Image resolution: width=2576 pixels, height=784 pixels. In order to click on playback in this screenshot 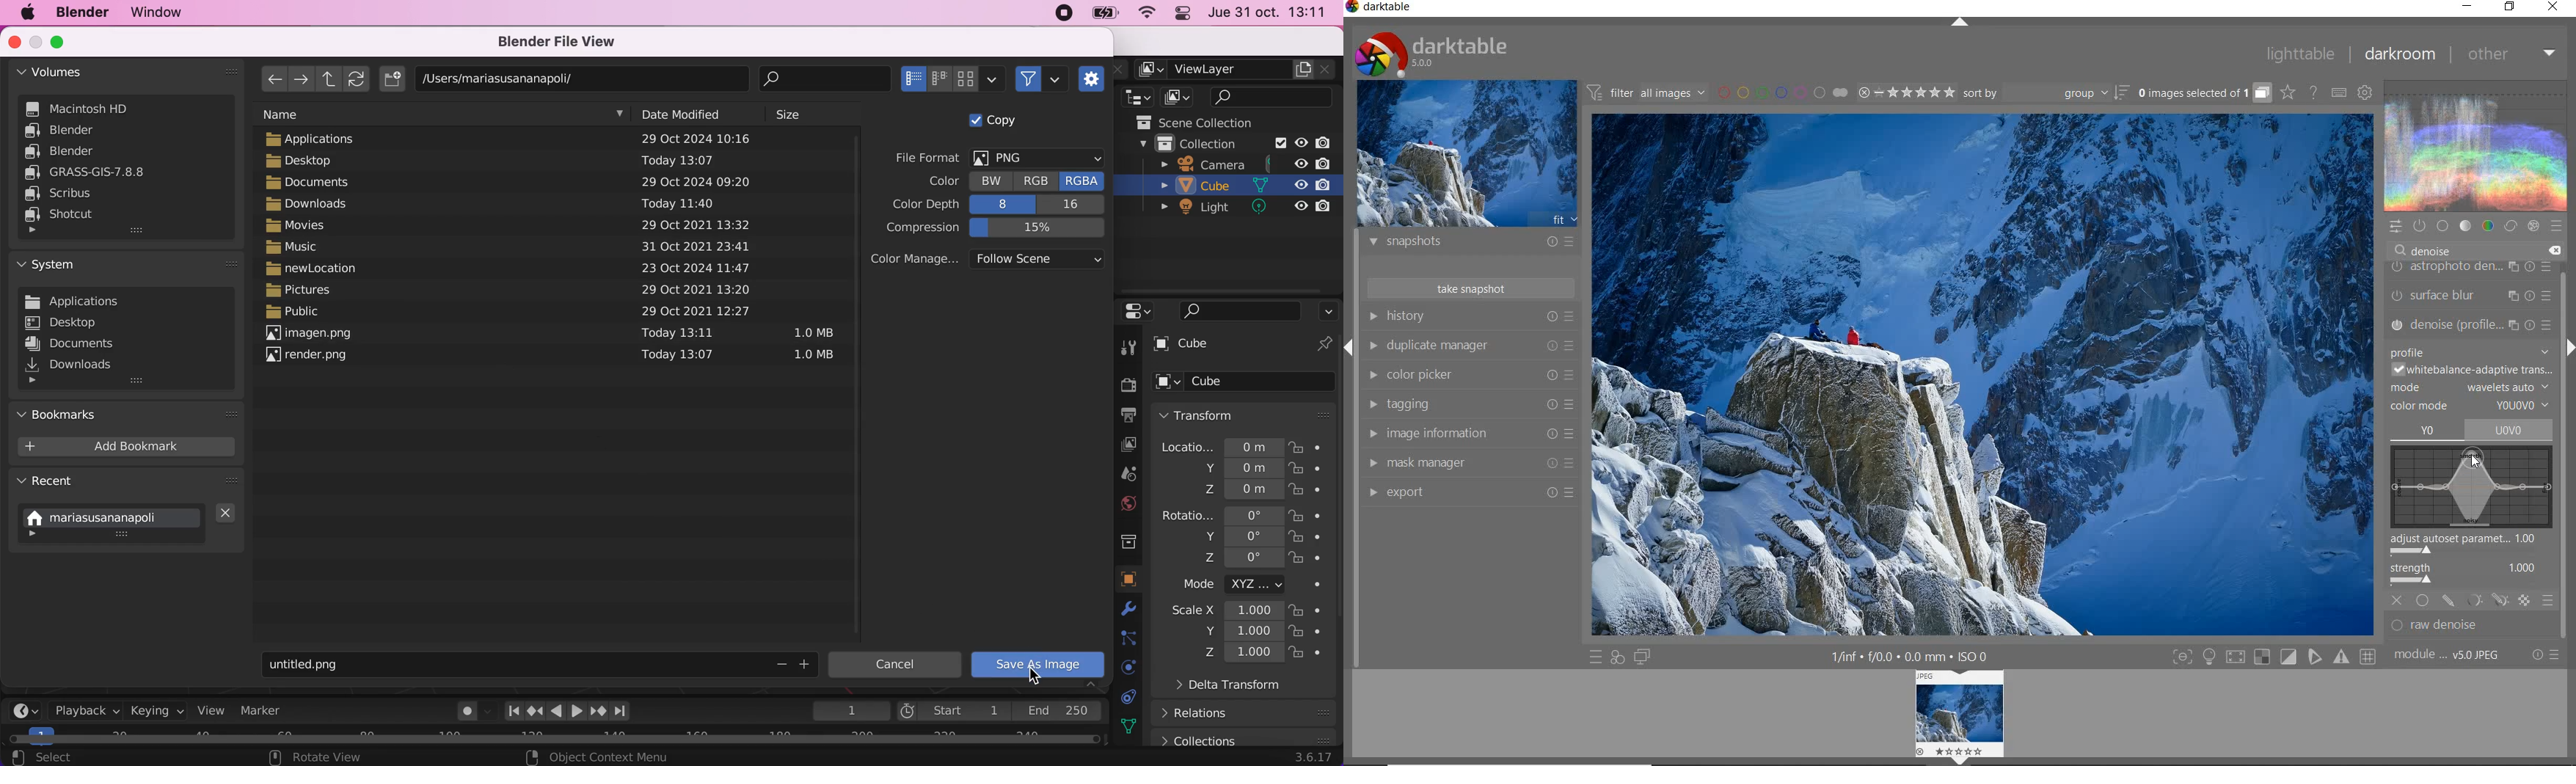, I will do `click(84, 712)`.